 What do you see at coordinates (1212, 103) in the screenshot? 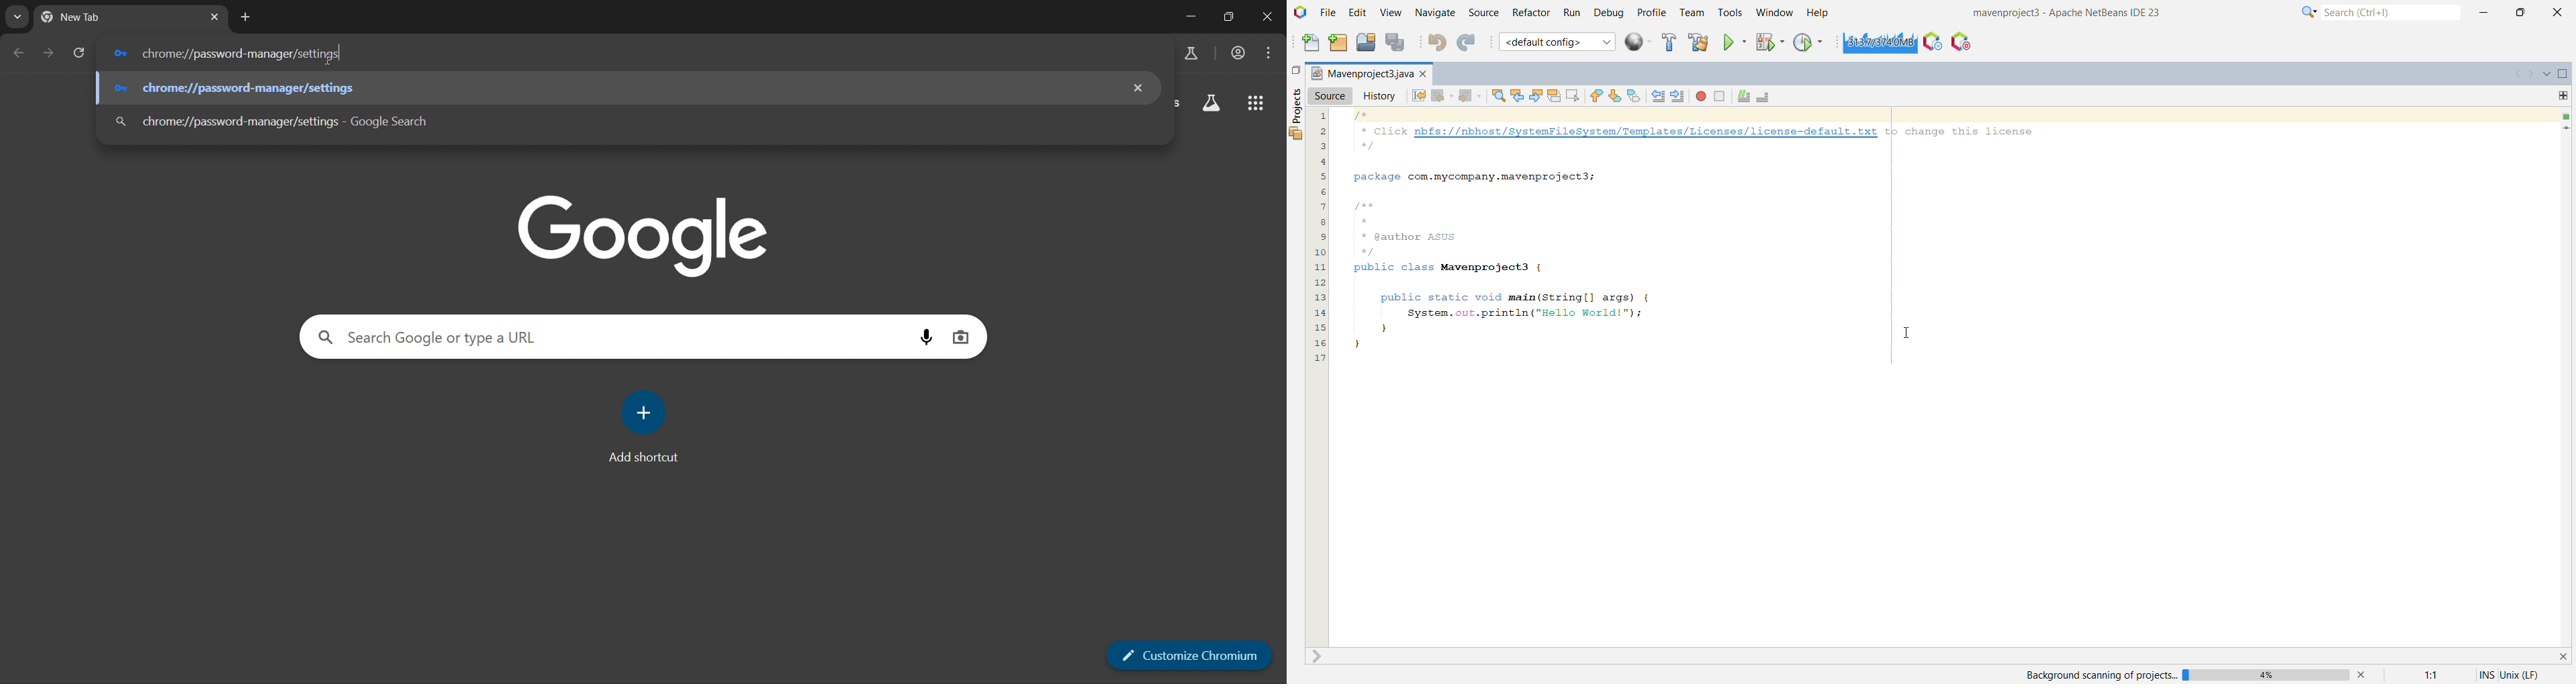
I see `search labs` at bounding box center [1212, 103].